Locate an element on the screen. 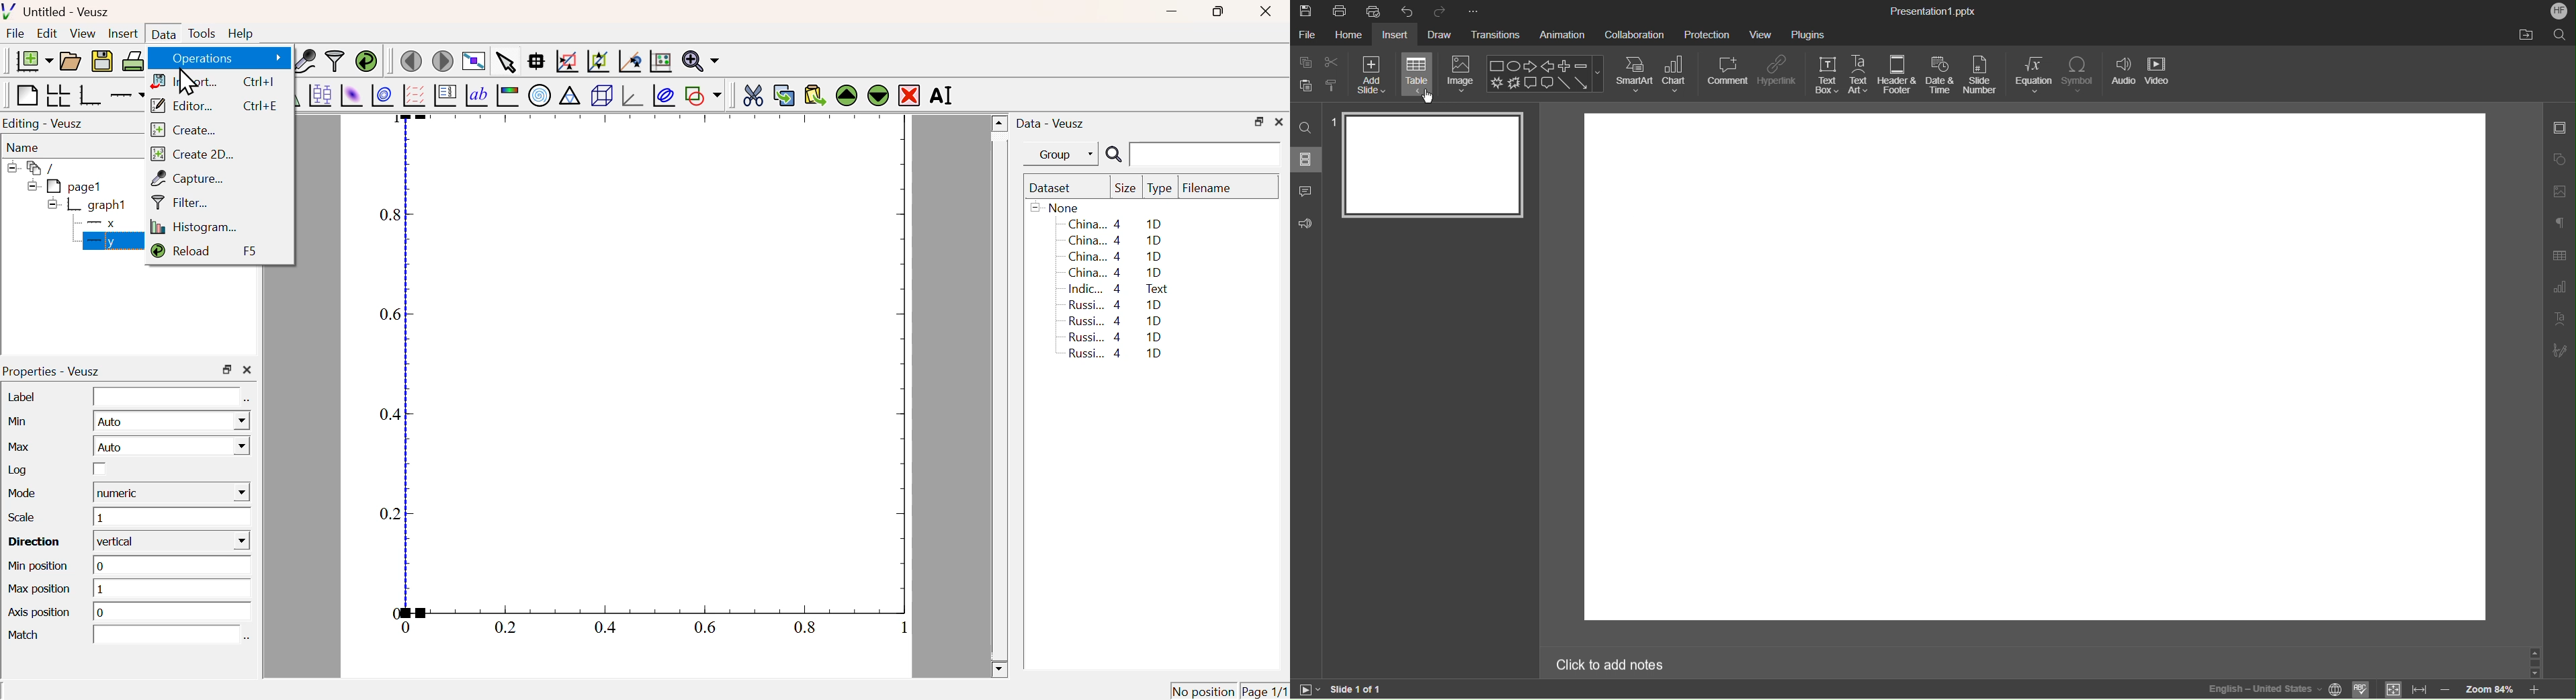  Chart is located at coordinates (1677, 74).